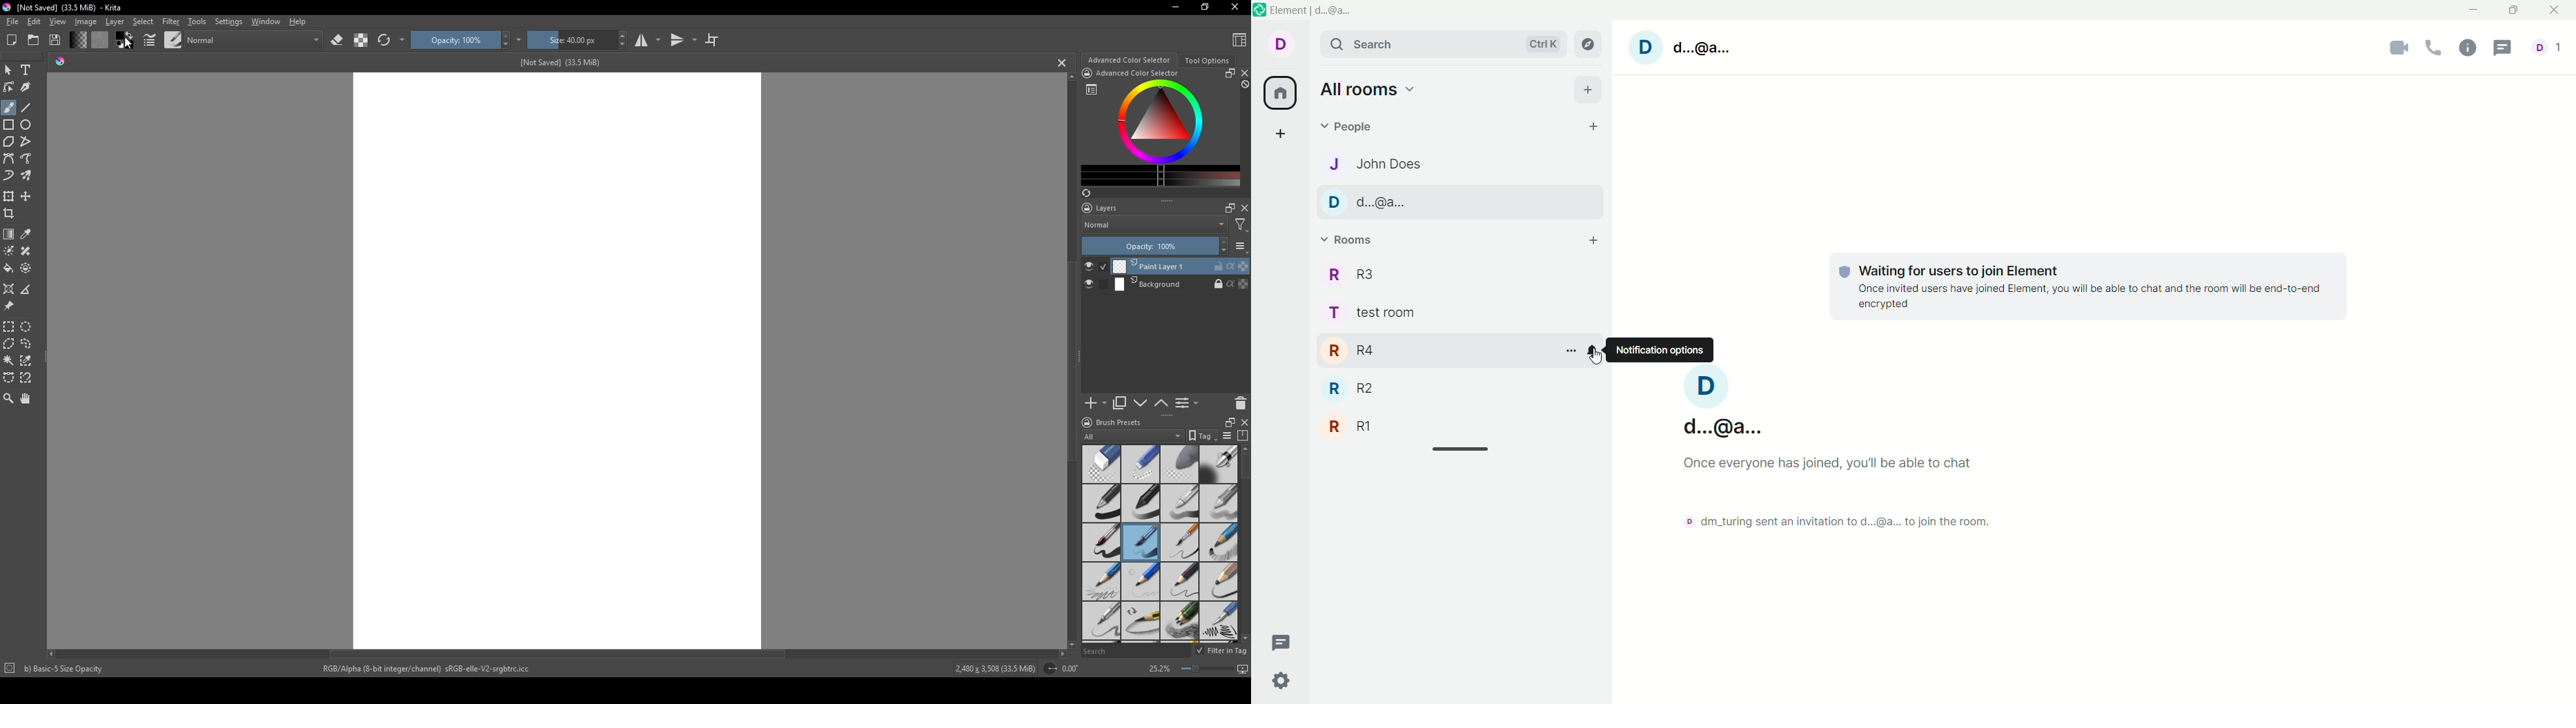  What do you see at coordinates (1593, 239) in the screenshot?
I see `add` at bounding box center [1593, 239].